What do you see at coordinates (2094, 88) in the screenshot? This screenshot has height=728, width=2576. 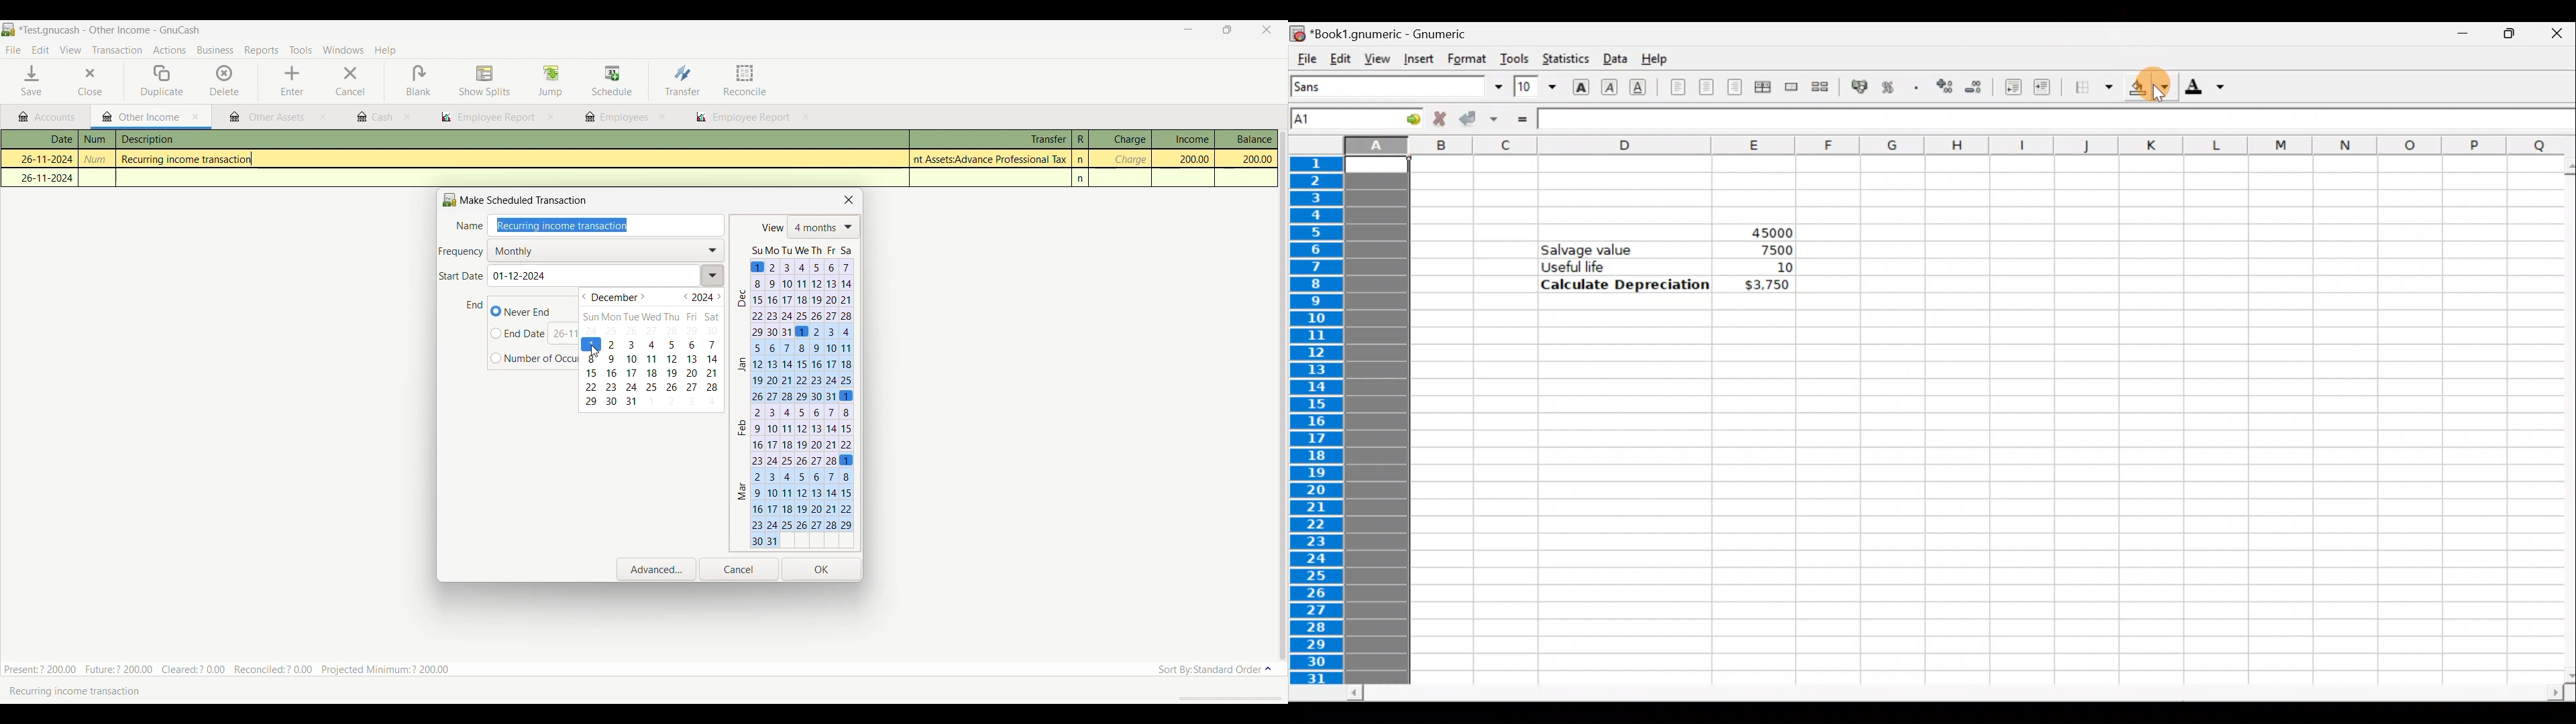 I see `Borders` at bounding box center [2094, 88].